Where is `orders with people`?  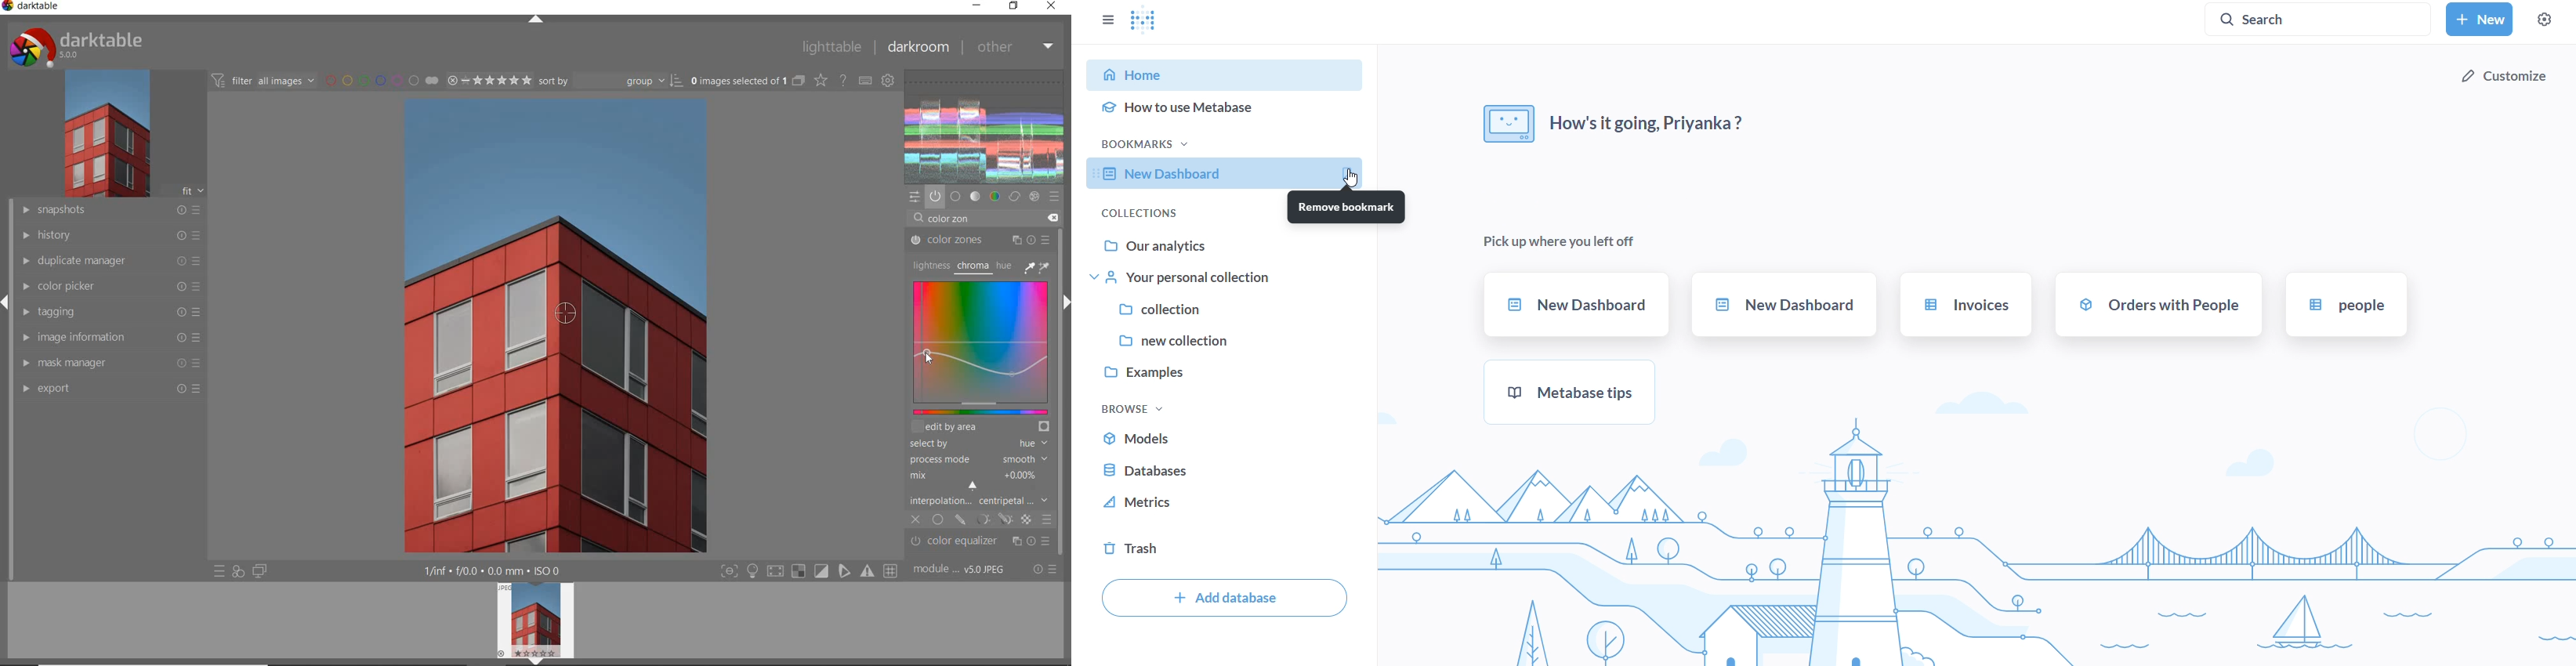
orders with people is located at coordinates (2158, 303).